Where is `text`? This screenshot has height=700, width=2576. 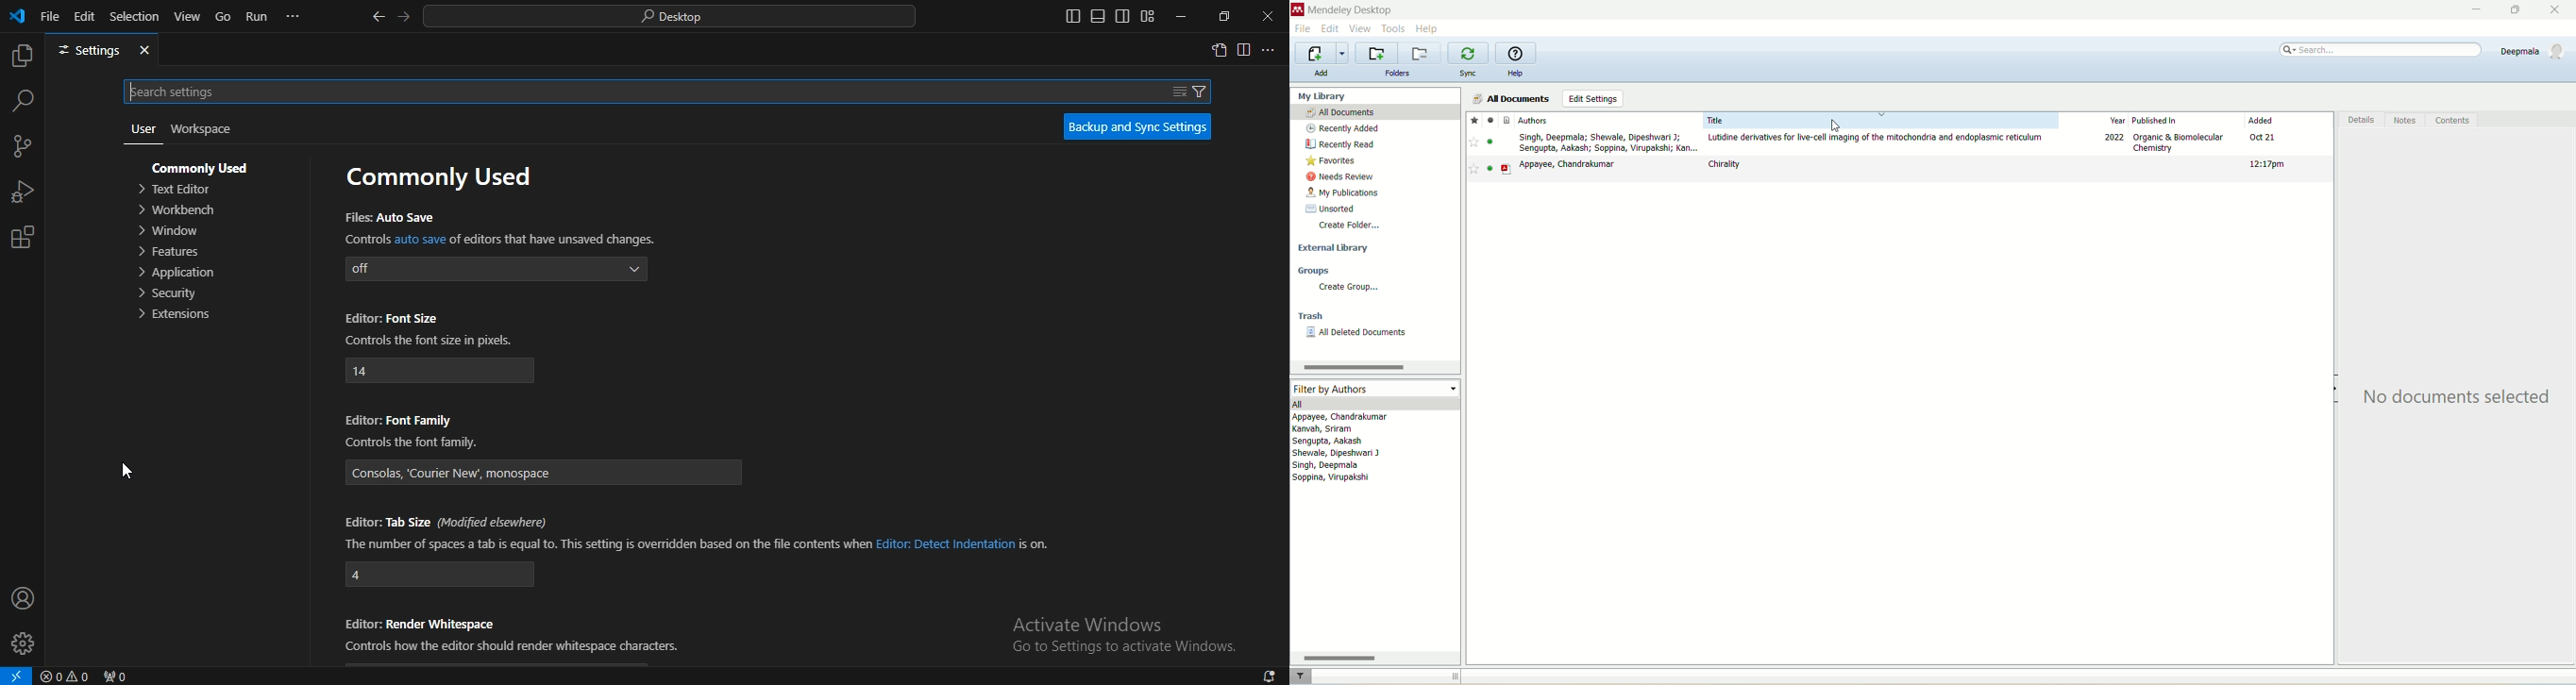
text is located at coordinates (2459, 397).